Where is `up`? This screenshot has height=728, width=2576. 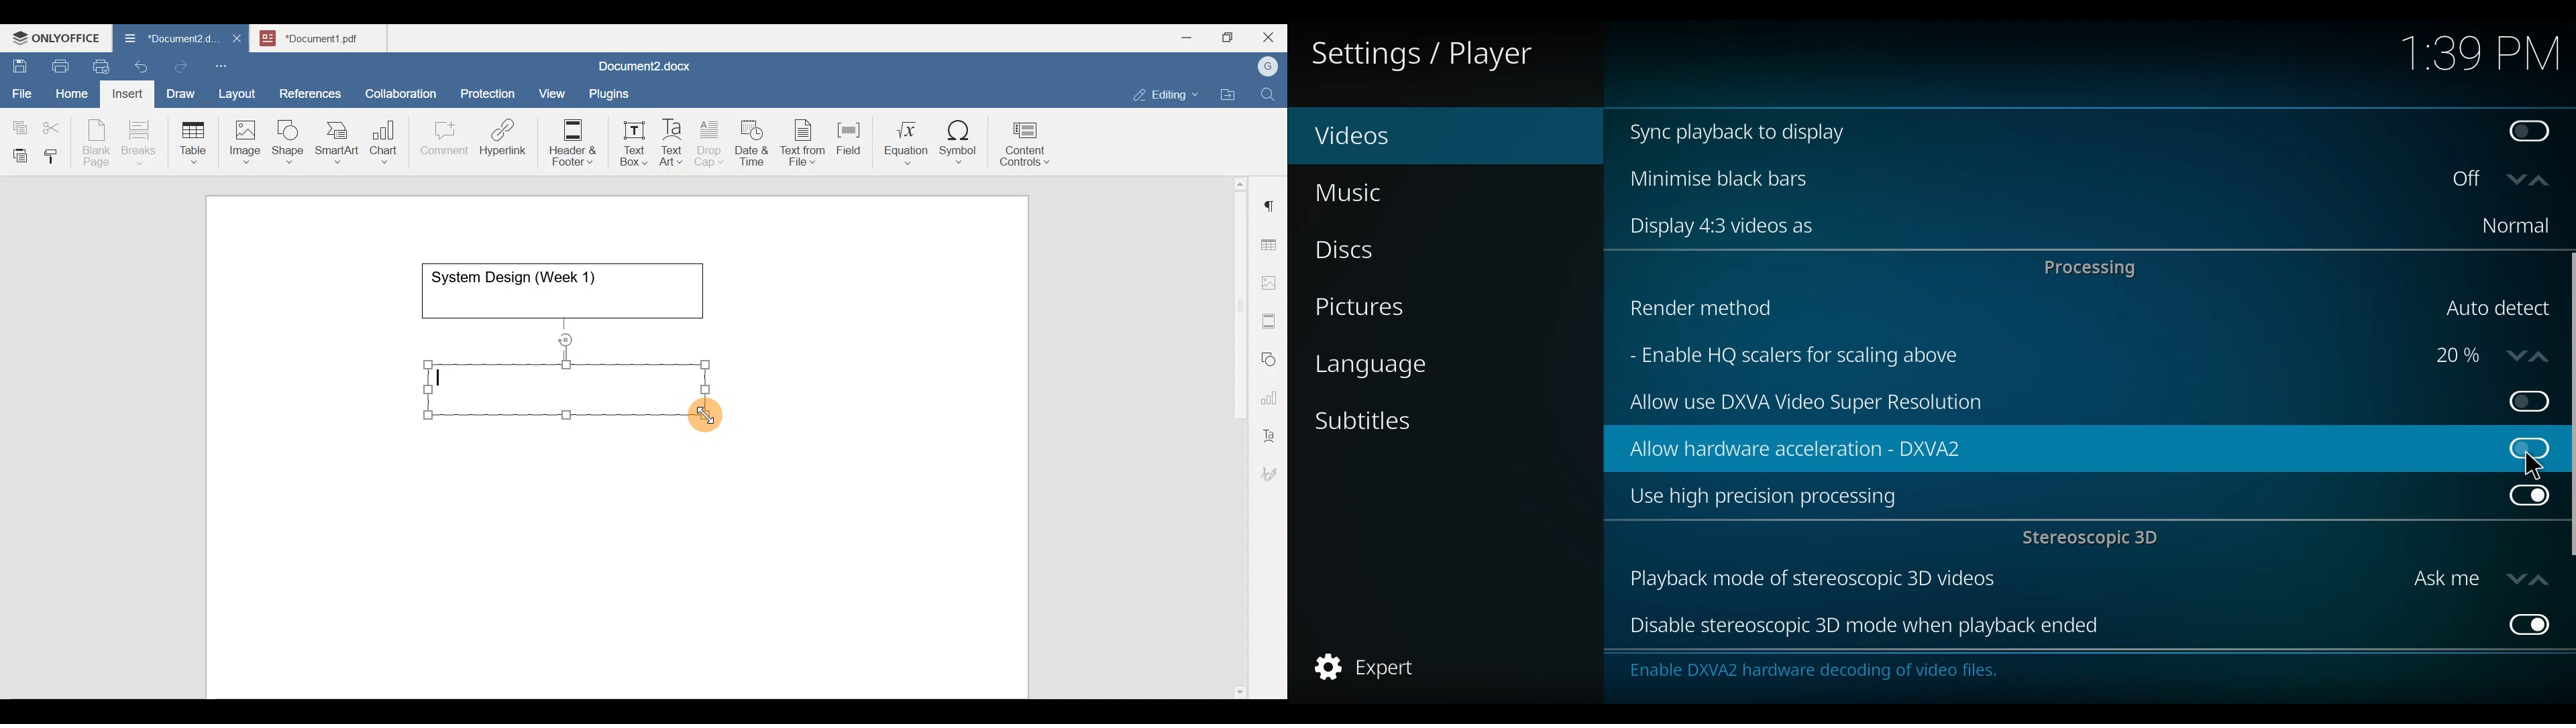 up is located at coordinates (2538, 579).